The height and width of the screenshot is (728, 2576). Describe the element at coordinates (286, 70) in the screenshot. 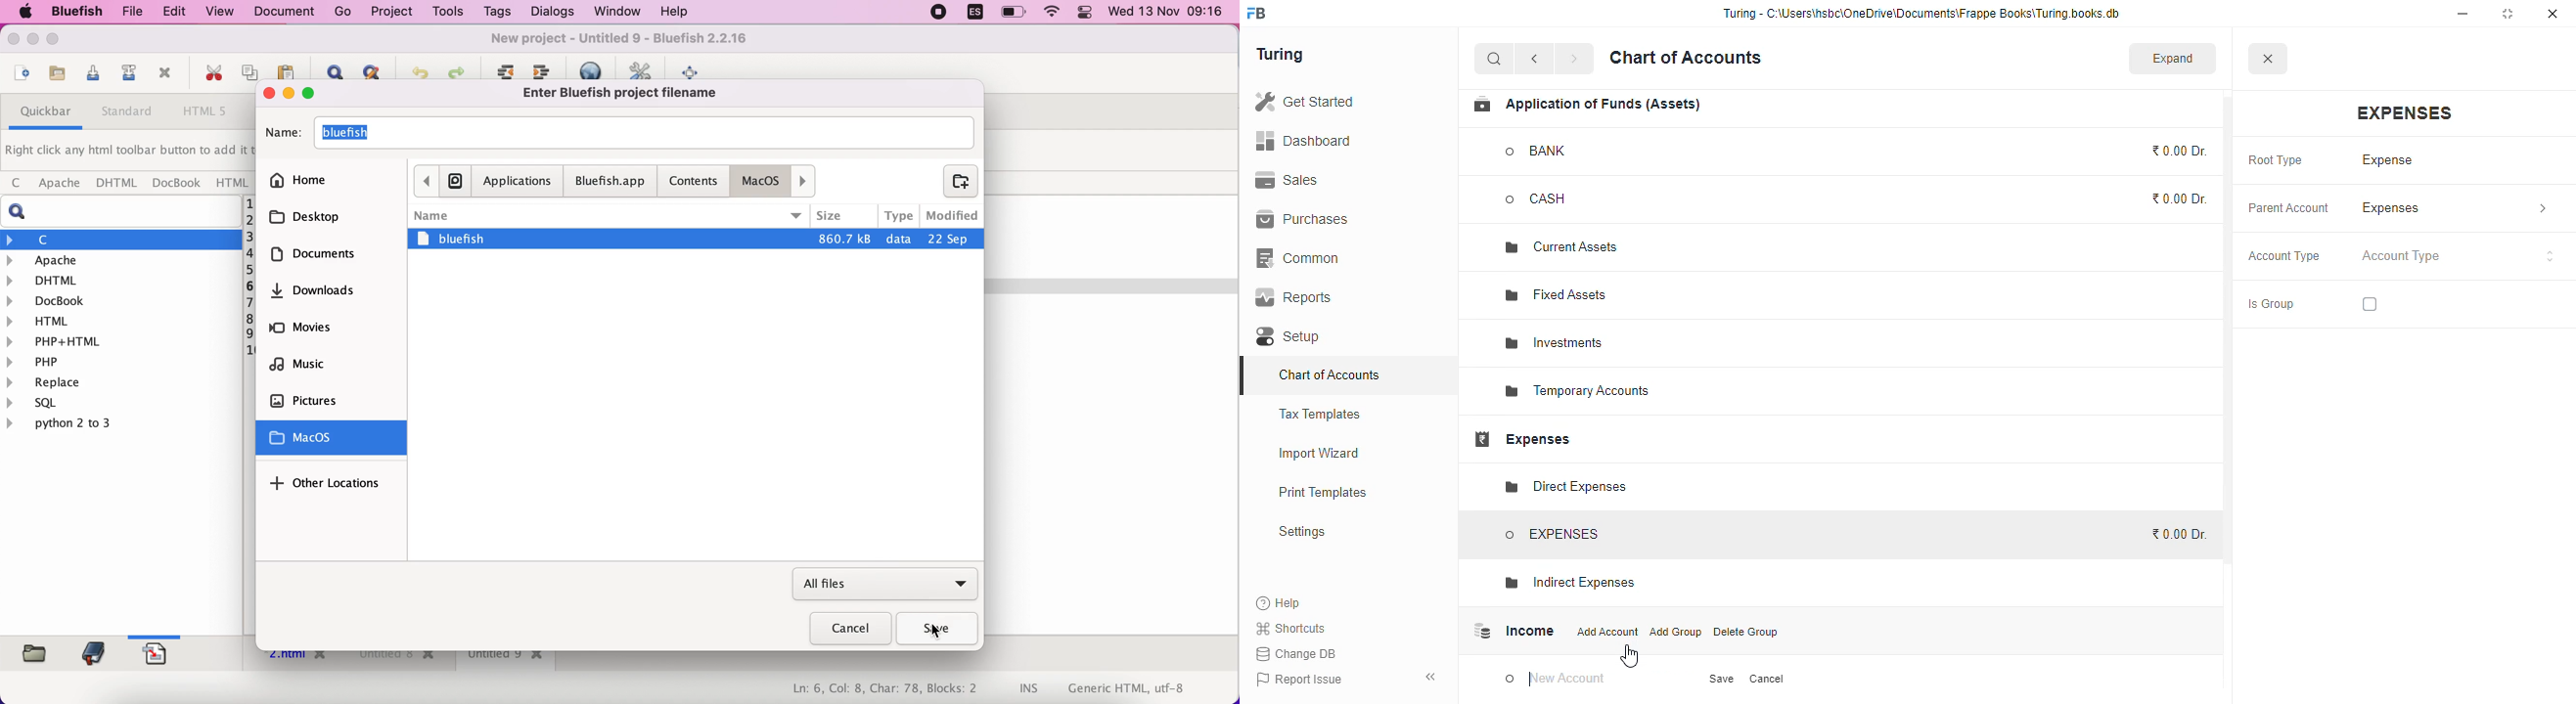

I see `paste` at that location.